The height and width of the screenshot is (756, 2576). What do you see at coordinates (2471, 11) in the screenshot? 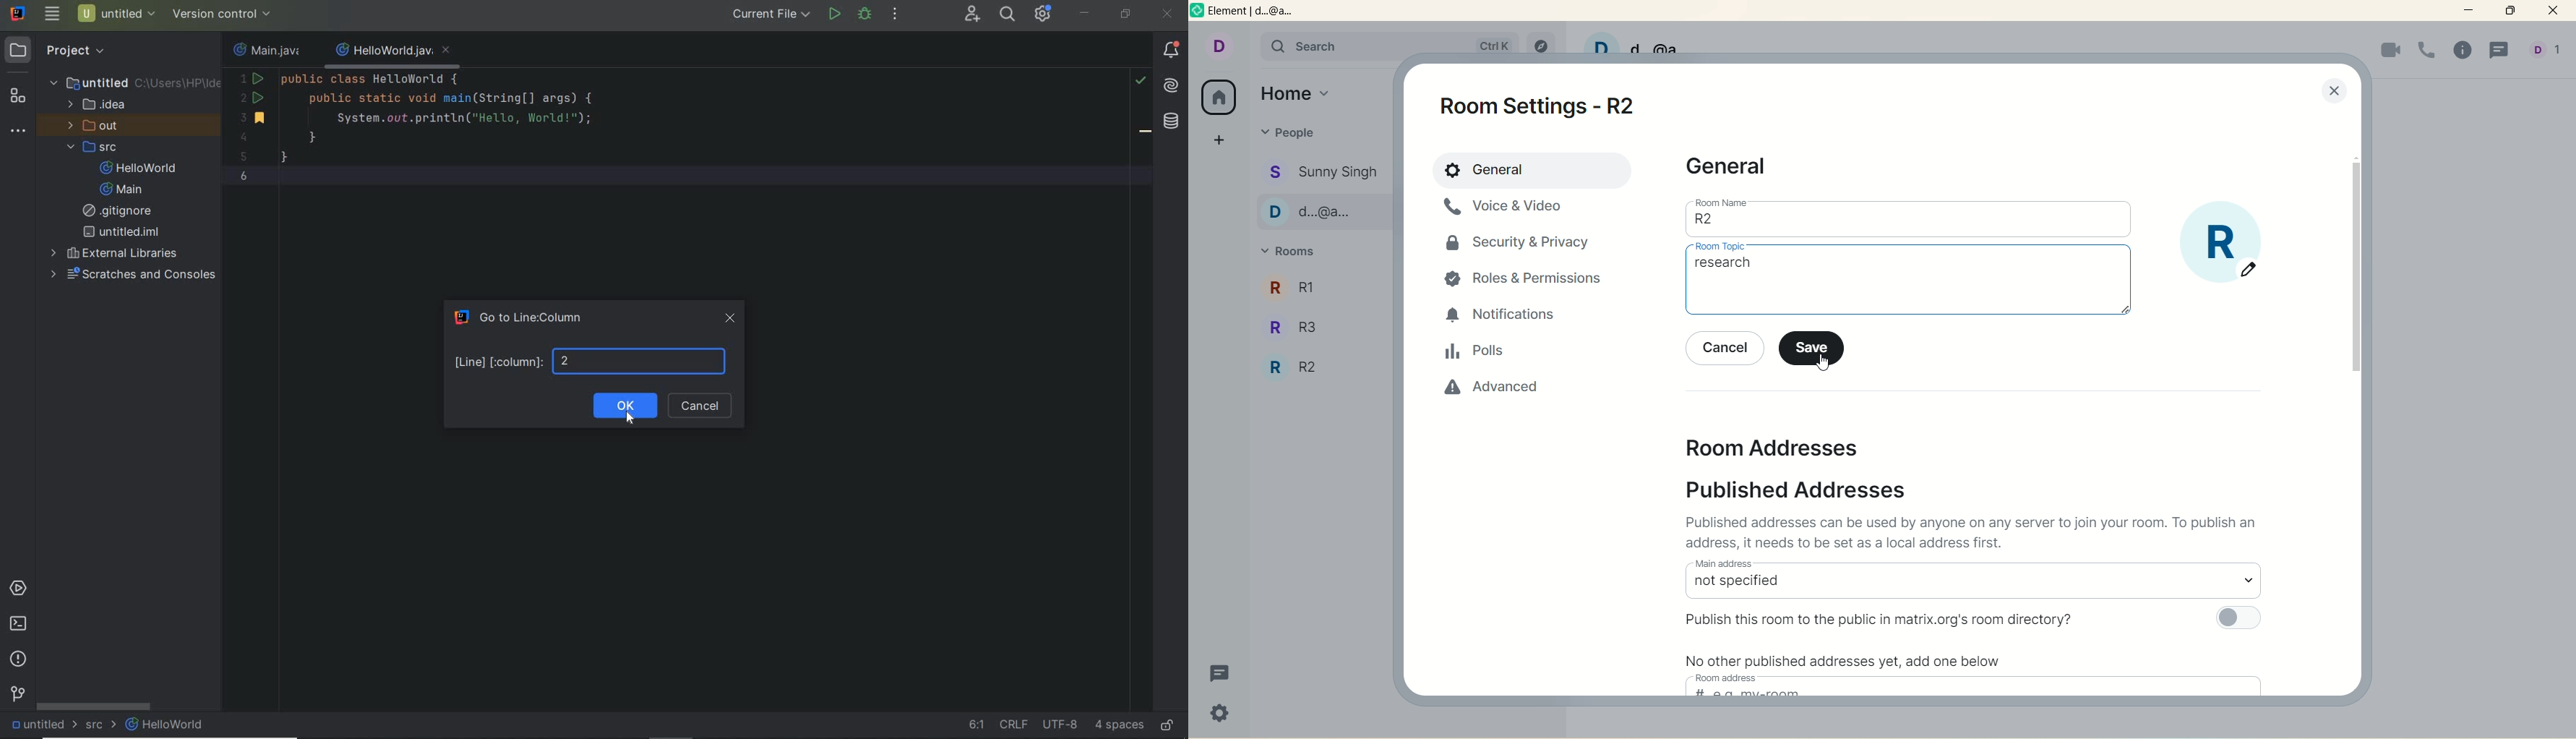
I see `minimize` at bounding box center [2471, 11].